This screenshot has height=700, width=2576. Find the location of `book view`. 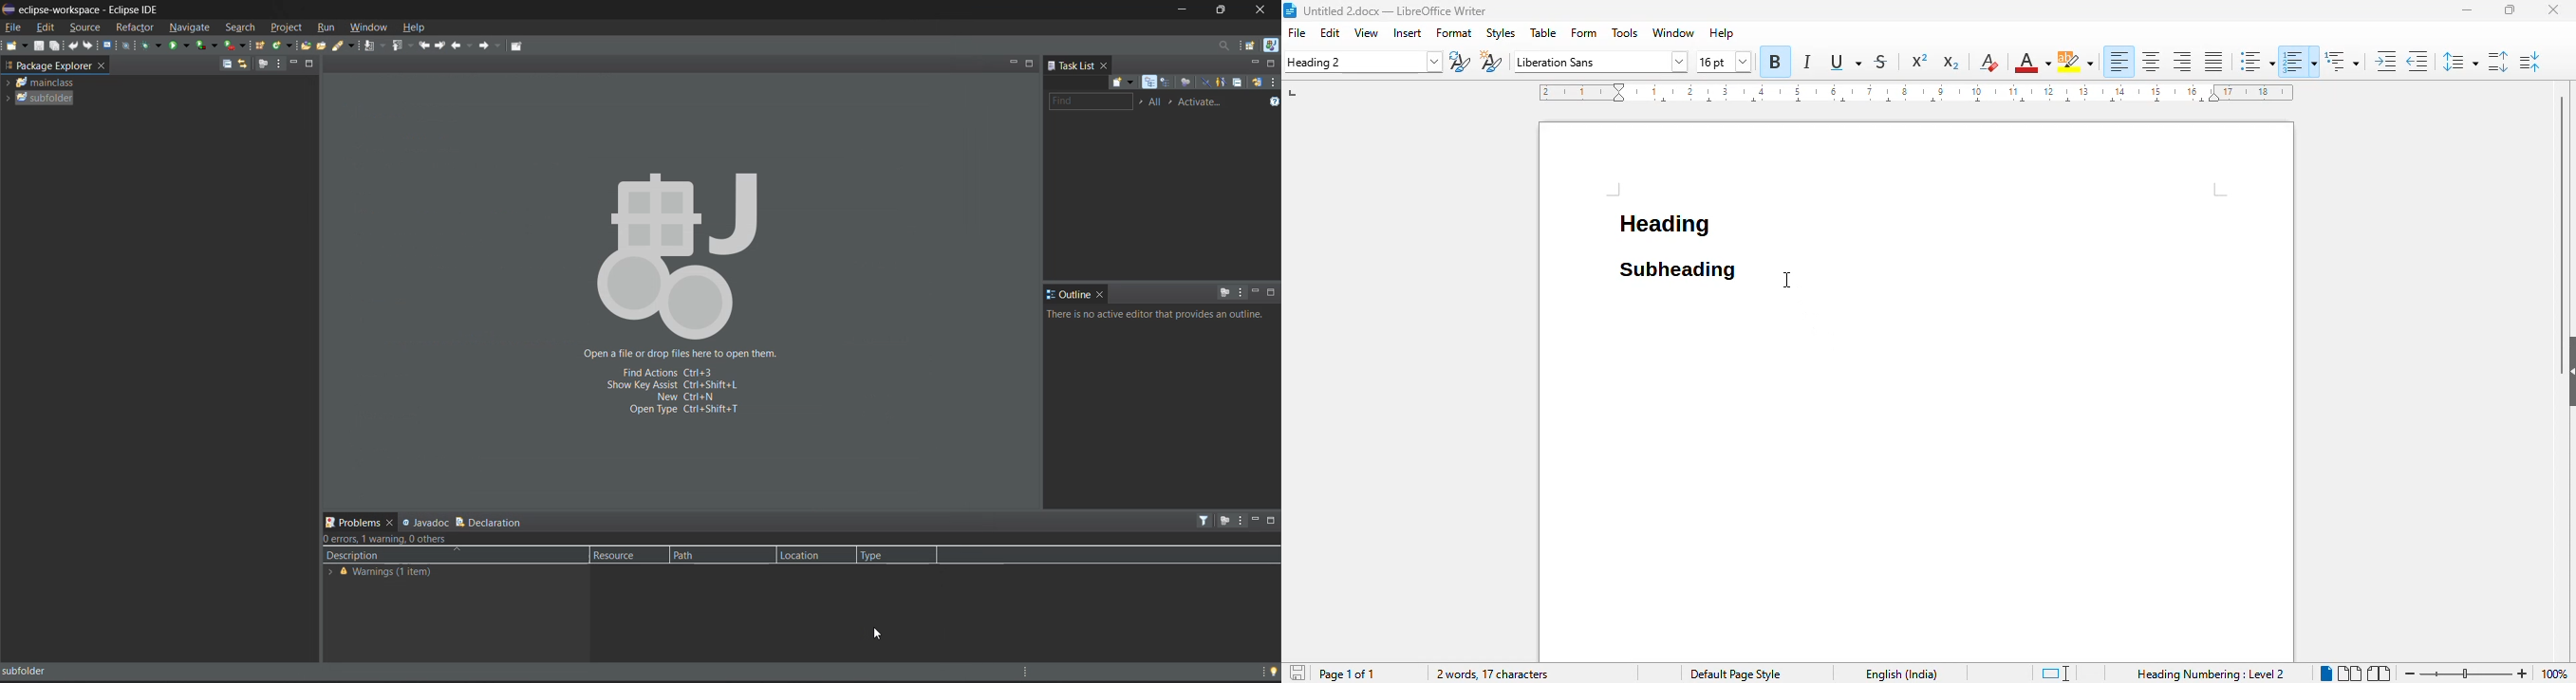

book view is located at coordinates (2378, 673).